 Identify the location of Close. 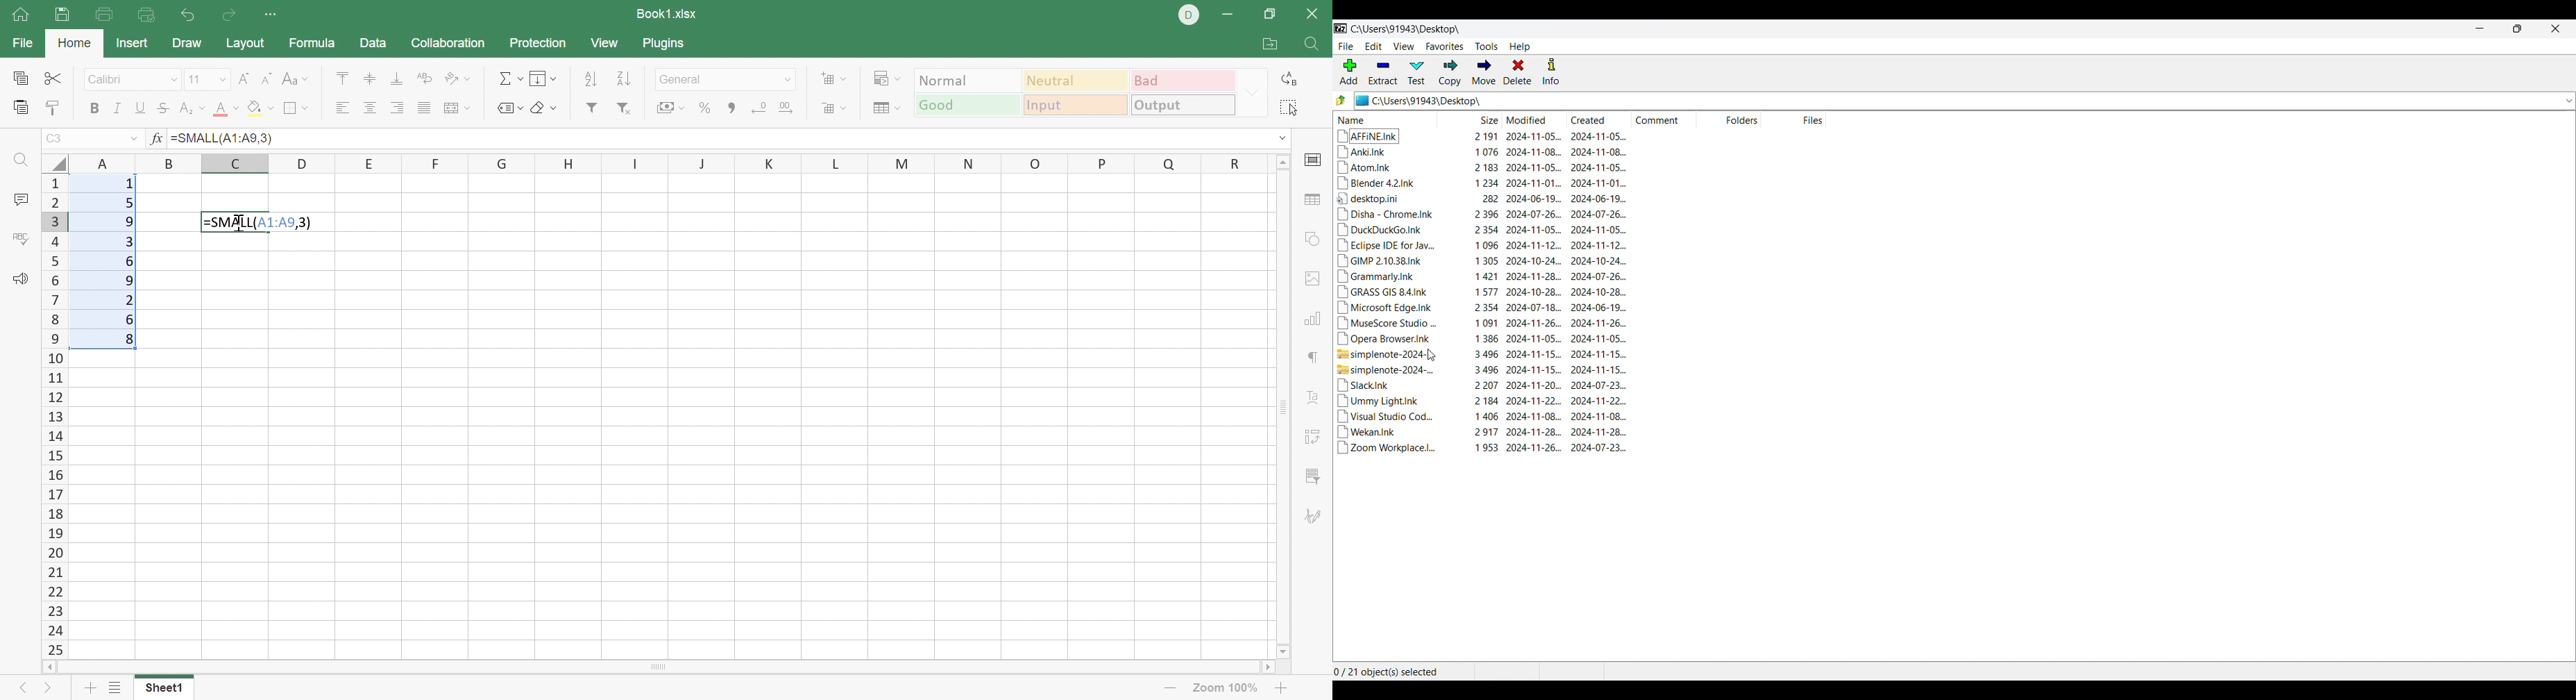
(1316, 12).